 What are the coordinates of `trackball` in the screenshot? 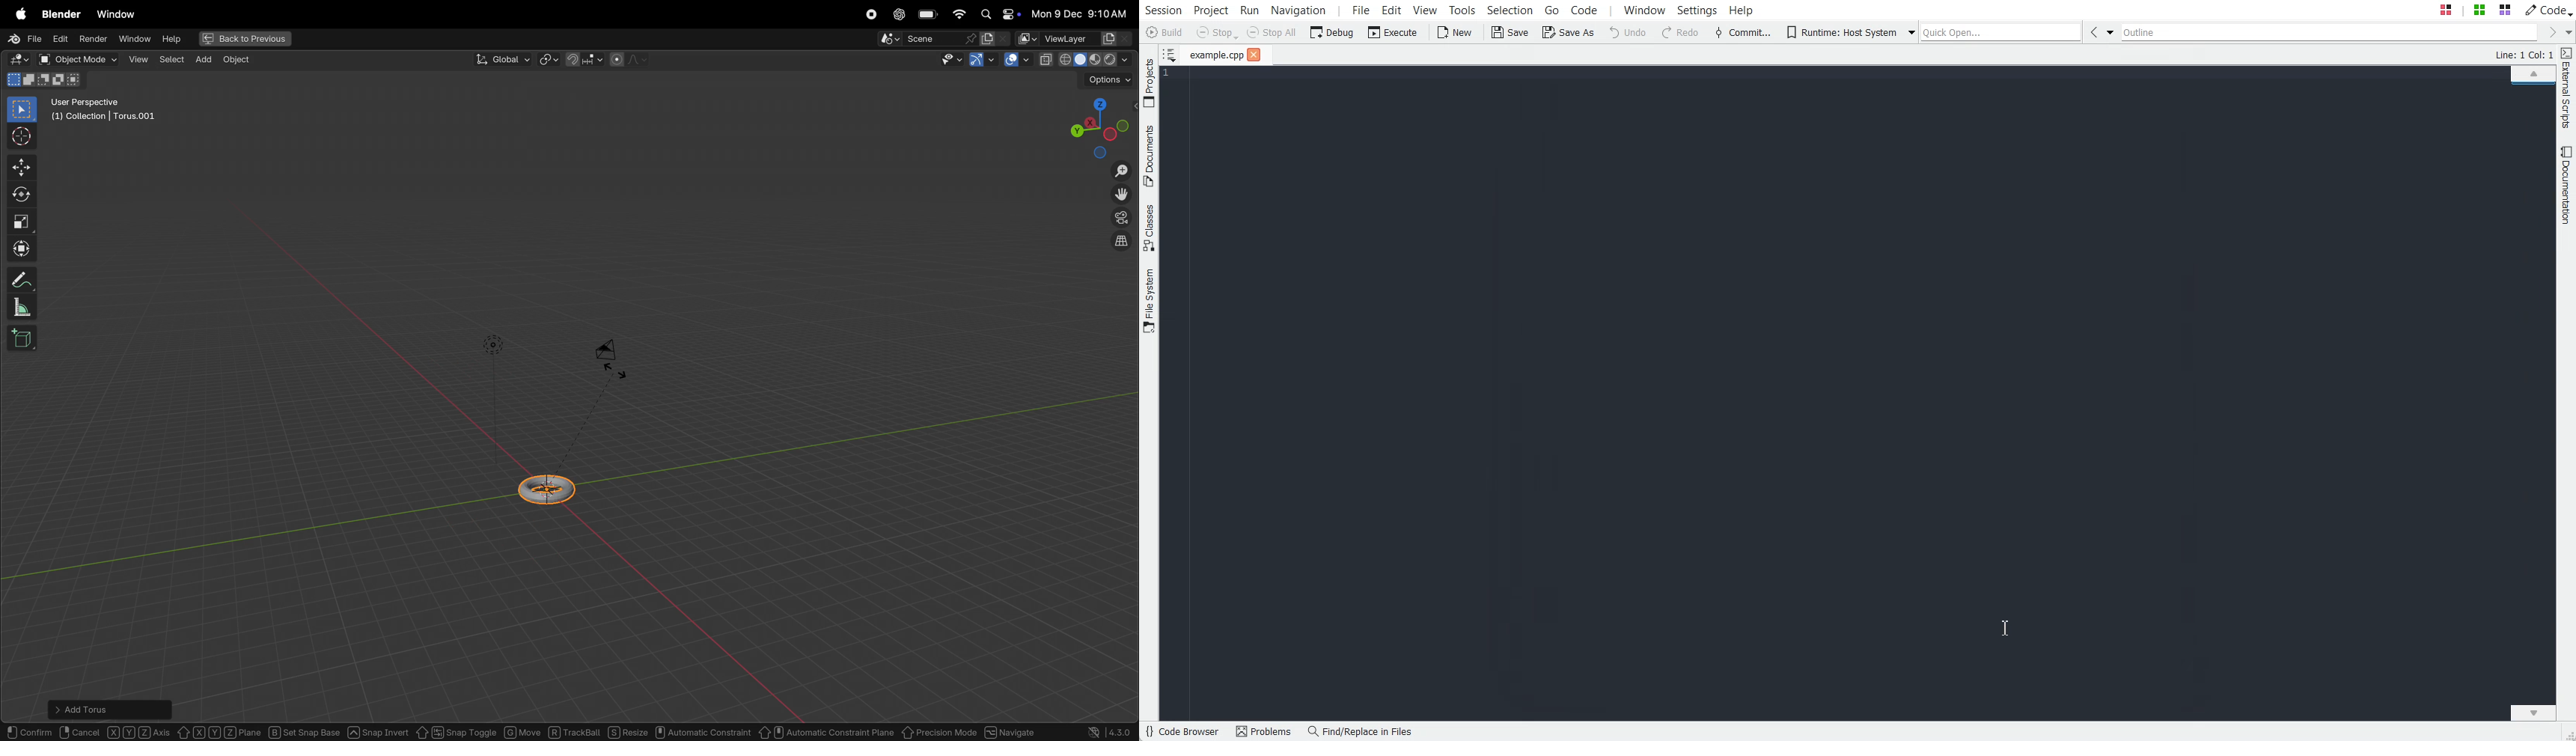 It's located at (575, 732).